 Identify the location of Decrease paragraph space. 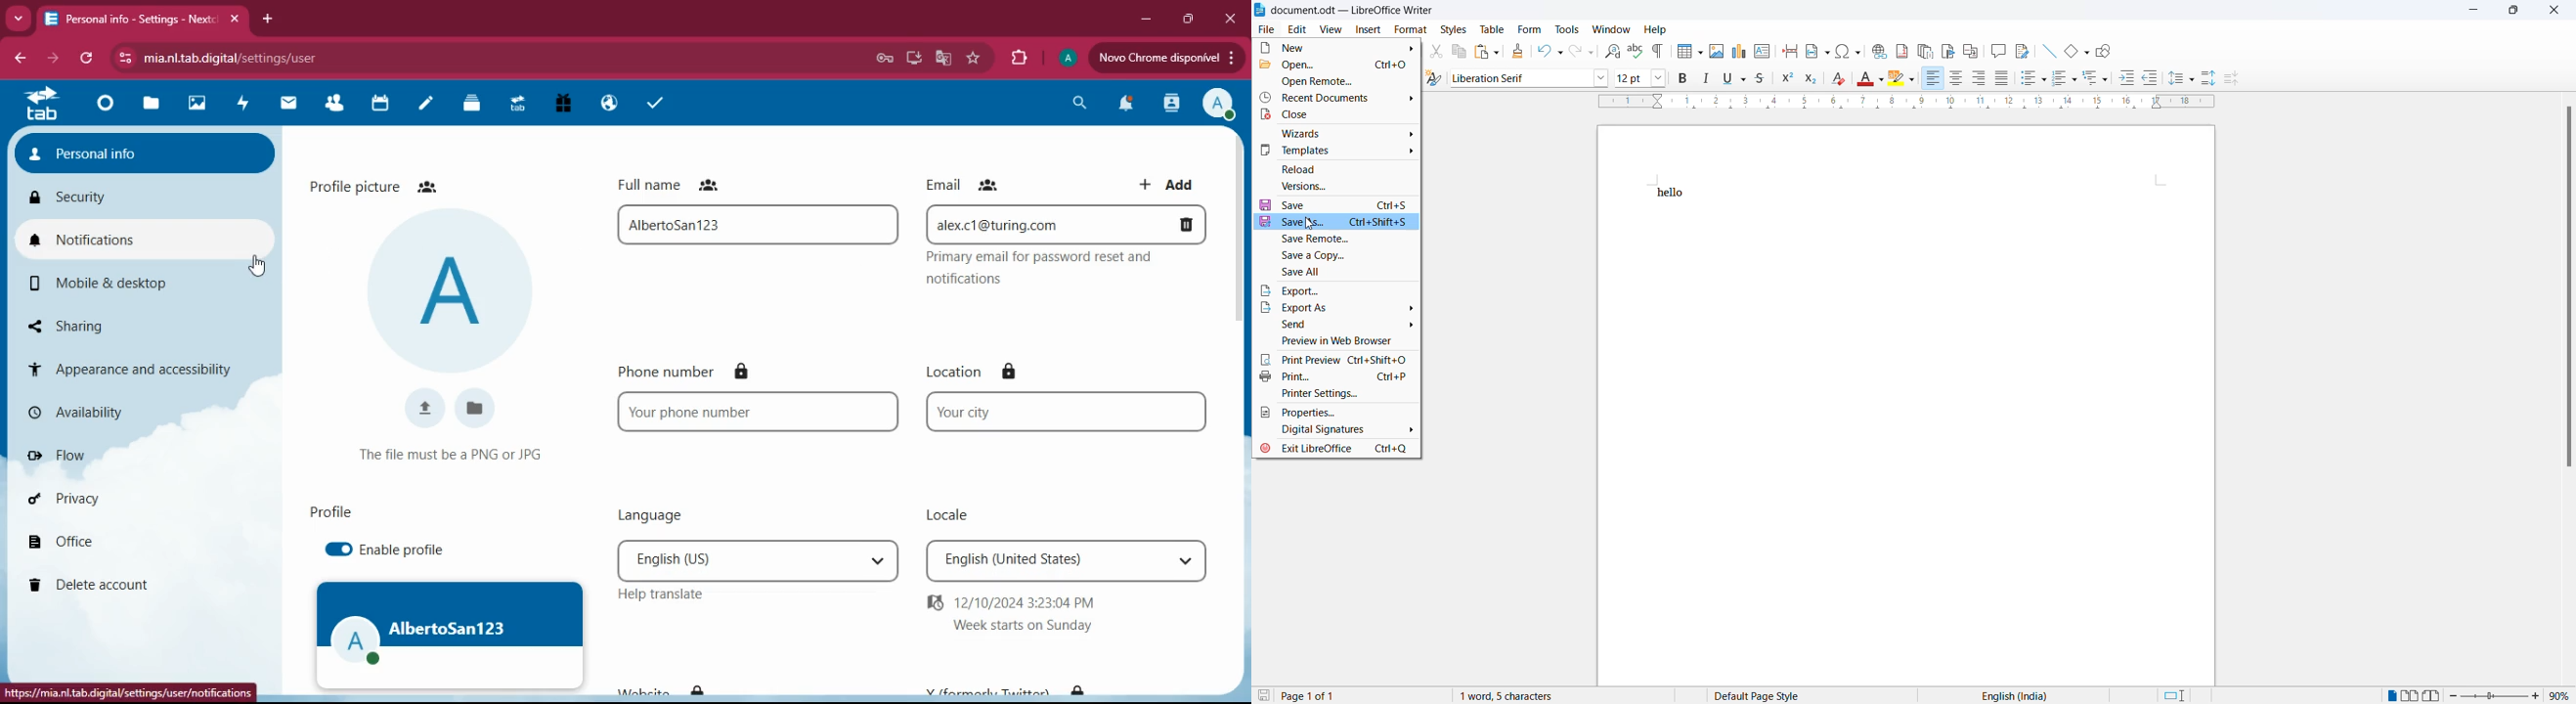
(2235, 79).